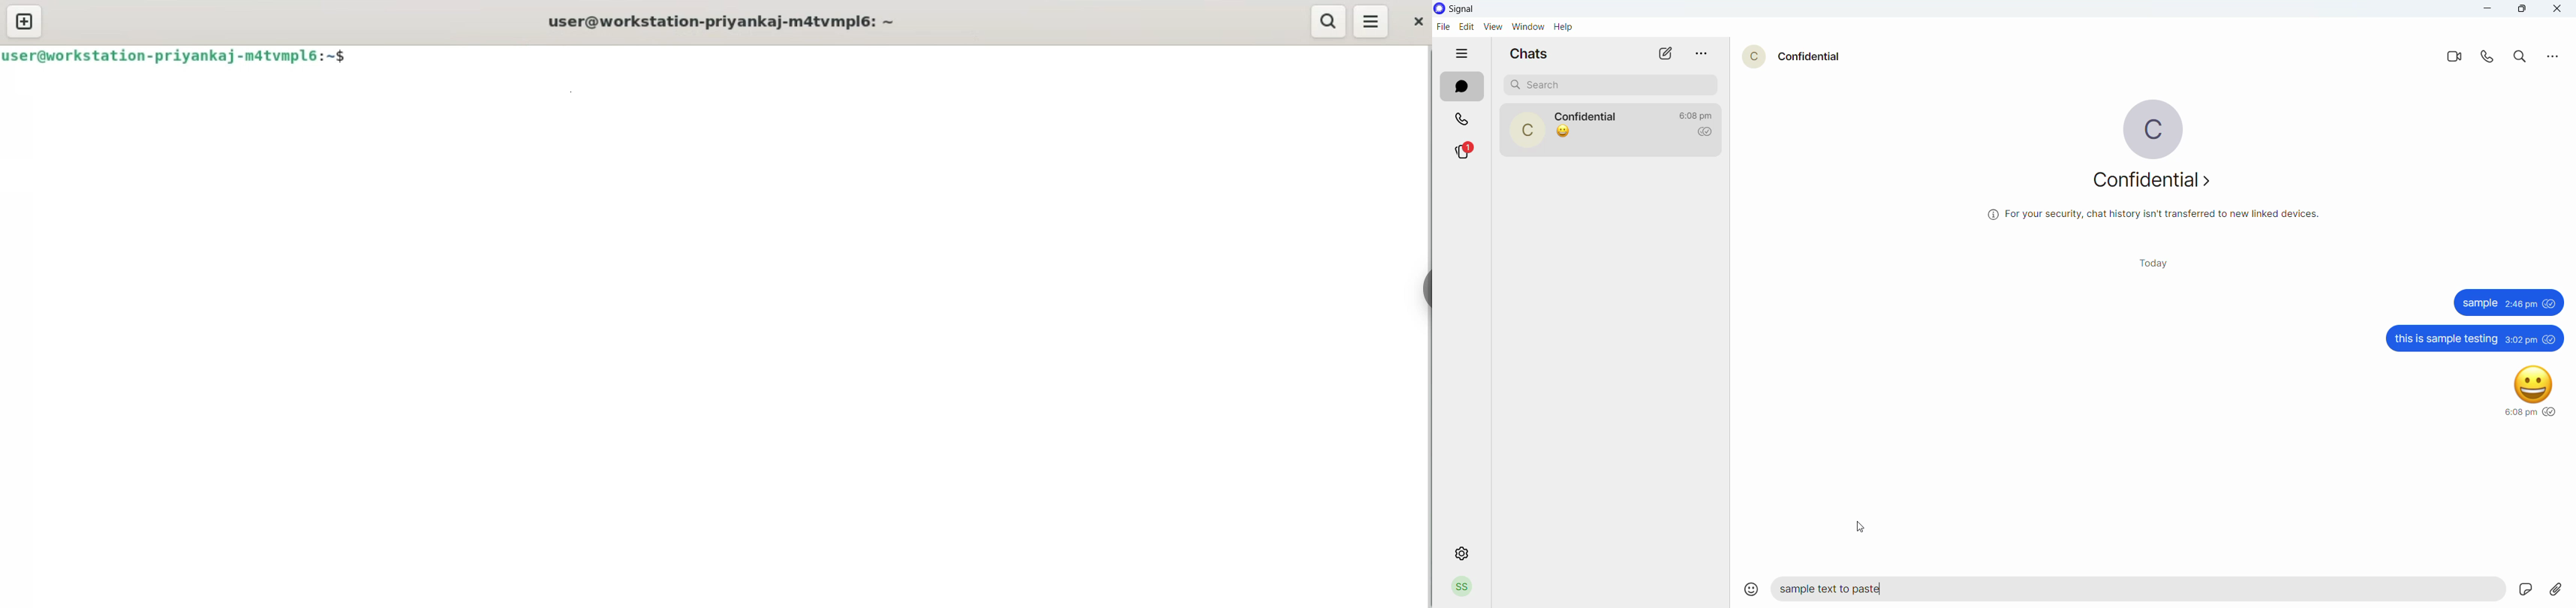 Image resolution: width=2576 pixels, height=616 pixels. What do you see at coordinates (1467, 27) in the screenshot?
I see `edit` at bounding box center [1467, 27].